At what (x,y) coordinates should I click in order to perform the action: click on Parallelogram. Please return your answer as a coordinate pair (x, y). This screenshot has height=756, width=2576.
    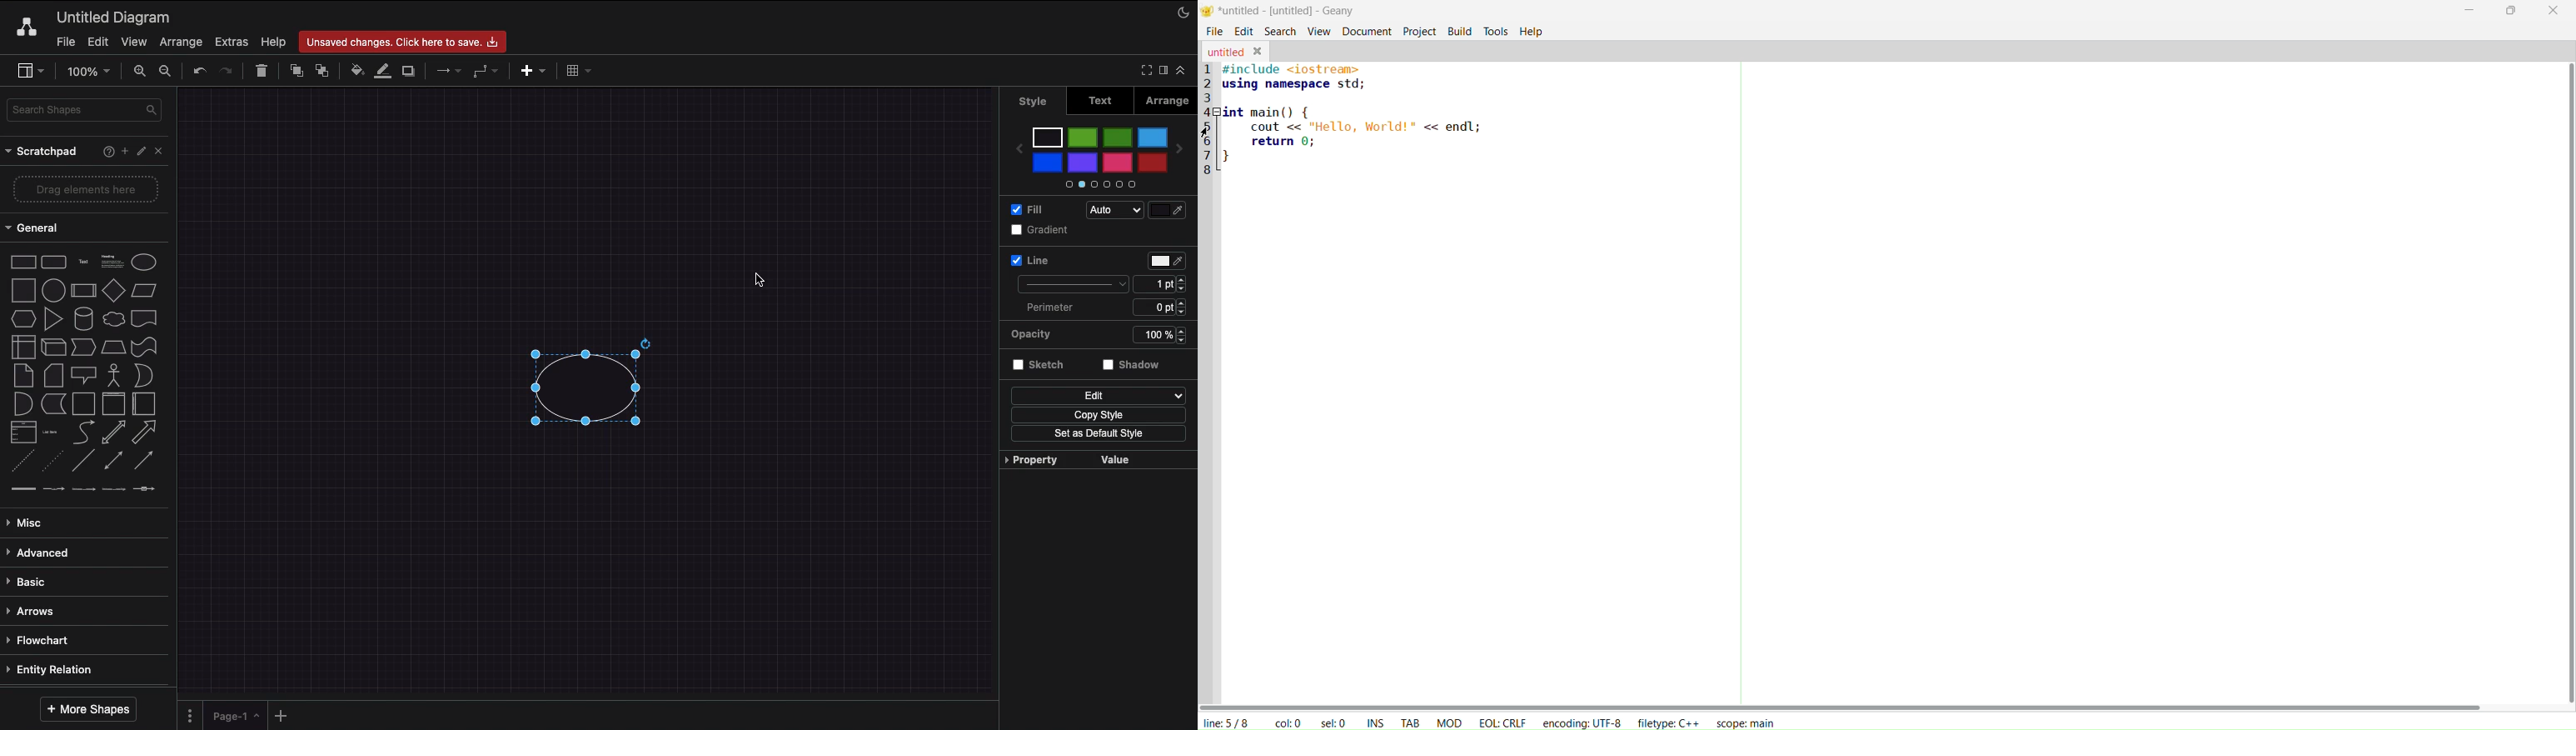
    Looking at the image, I should click on (145, 291).